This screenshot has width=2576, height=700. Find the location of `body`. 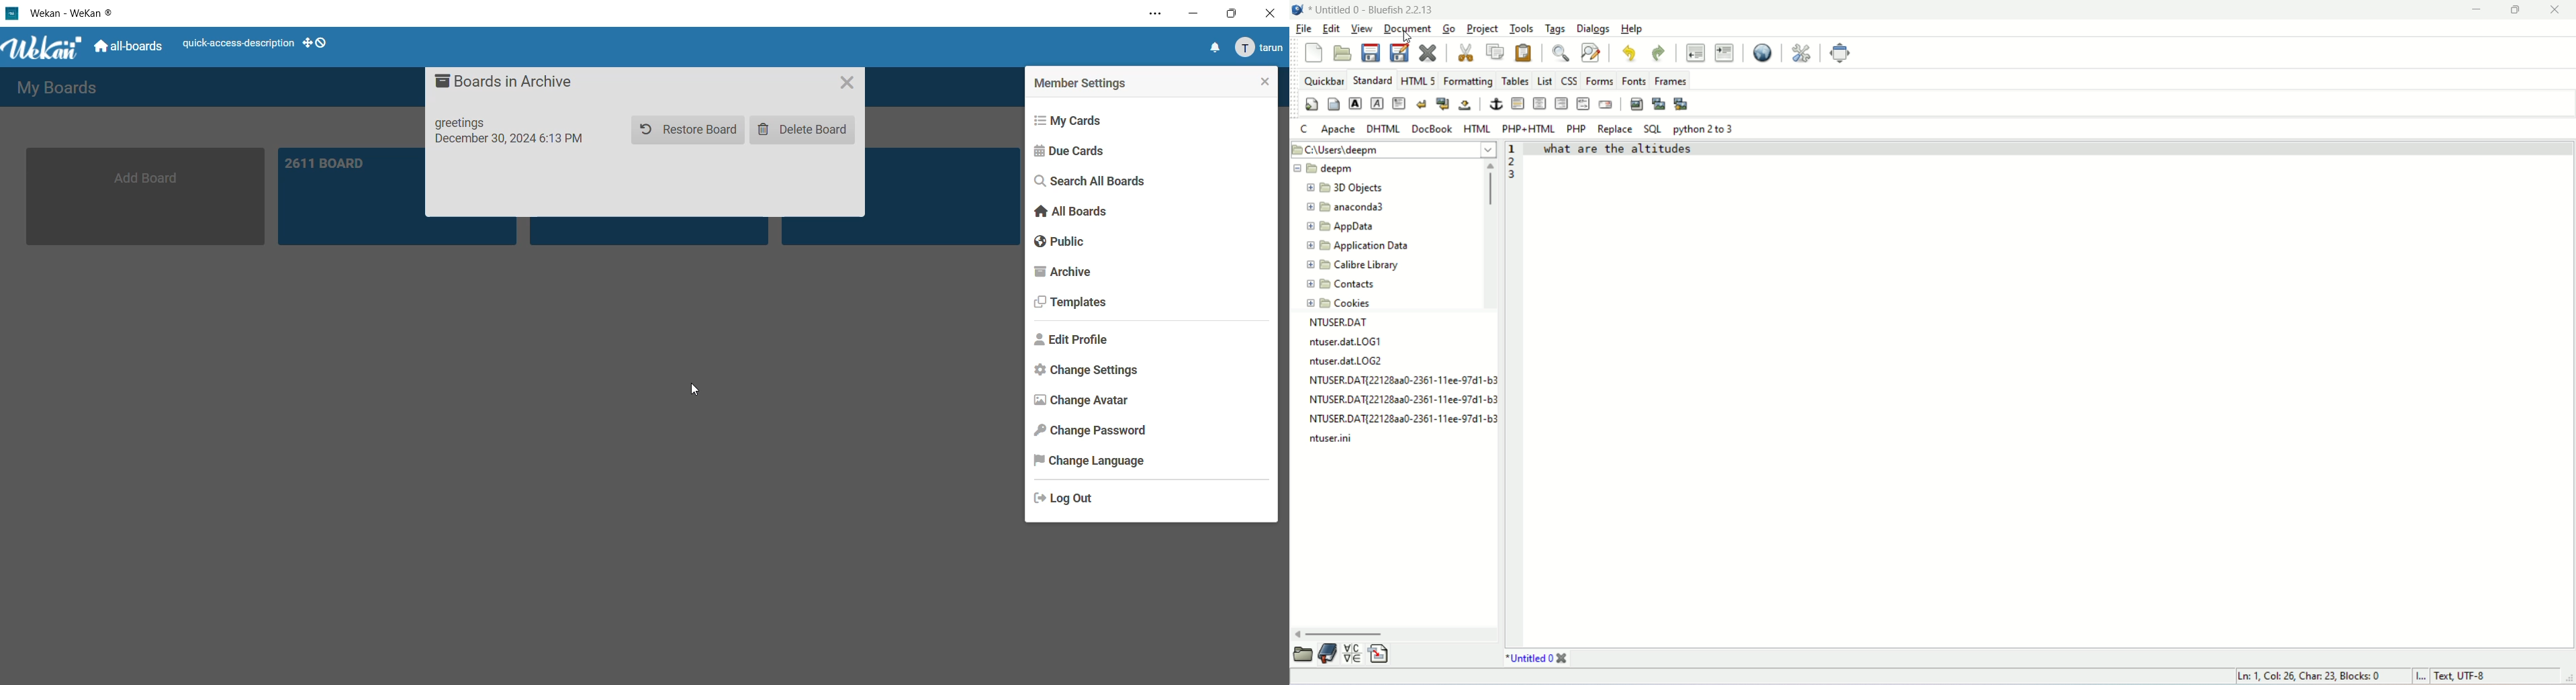

body is located at coordinates (1332, 106).